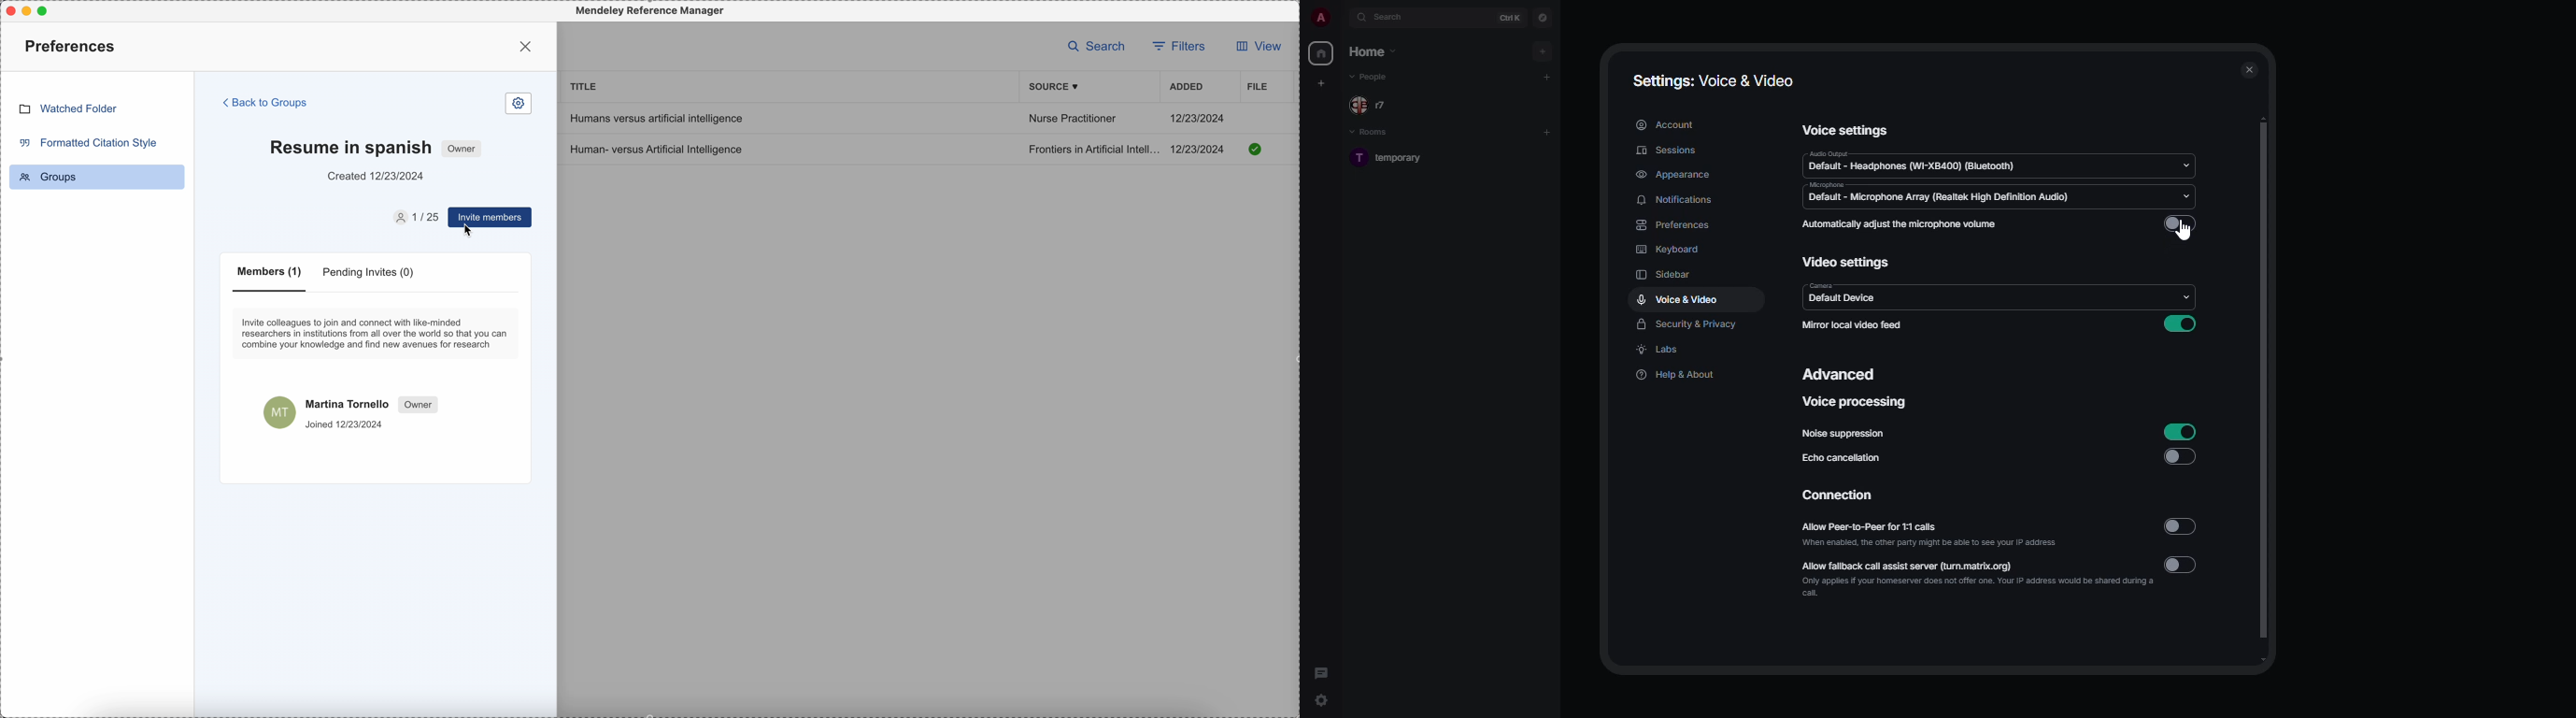  I want to click on members, so click(272, 278).